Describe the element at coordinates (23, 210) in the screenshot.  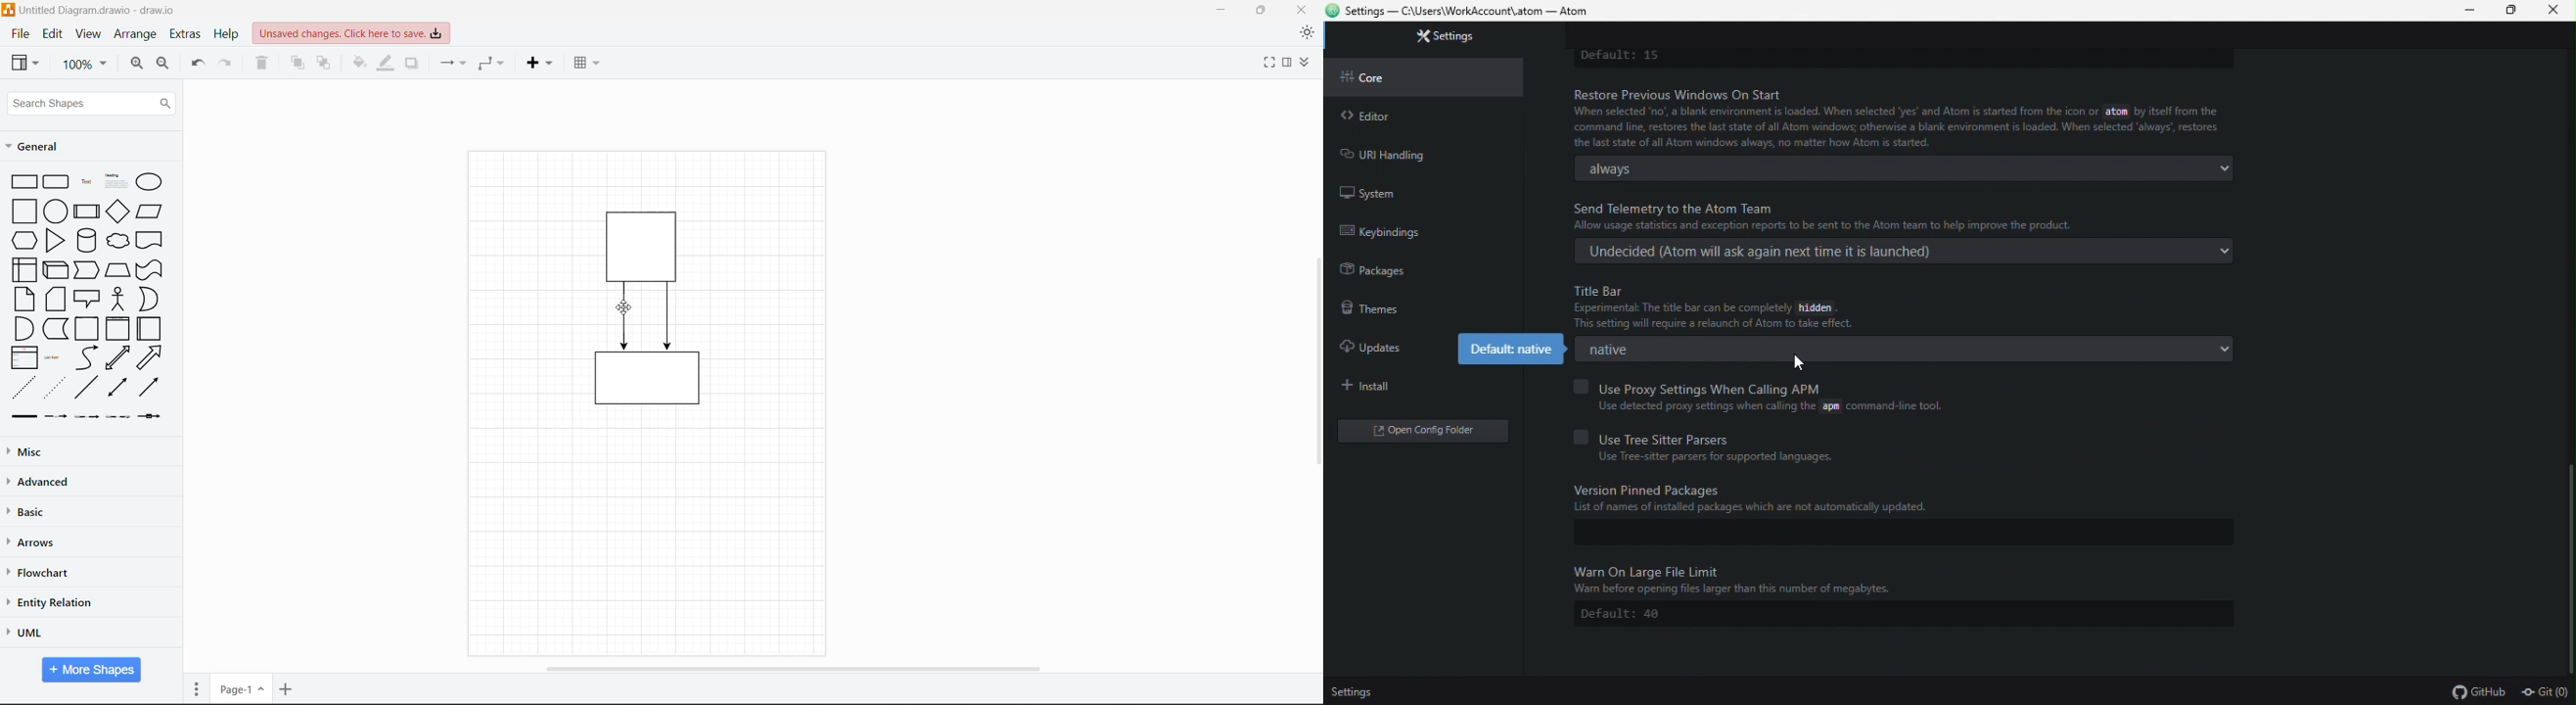
I see `Square` at that location.